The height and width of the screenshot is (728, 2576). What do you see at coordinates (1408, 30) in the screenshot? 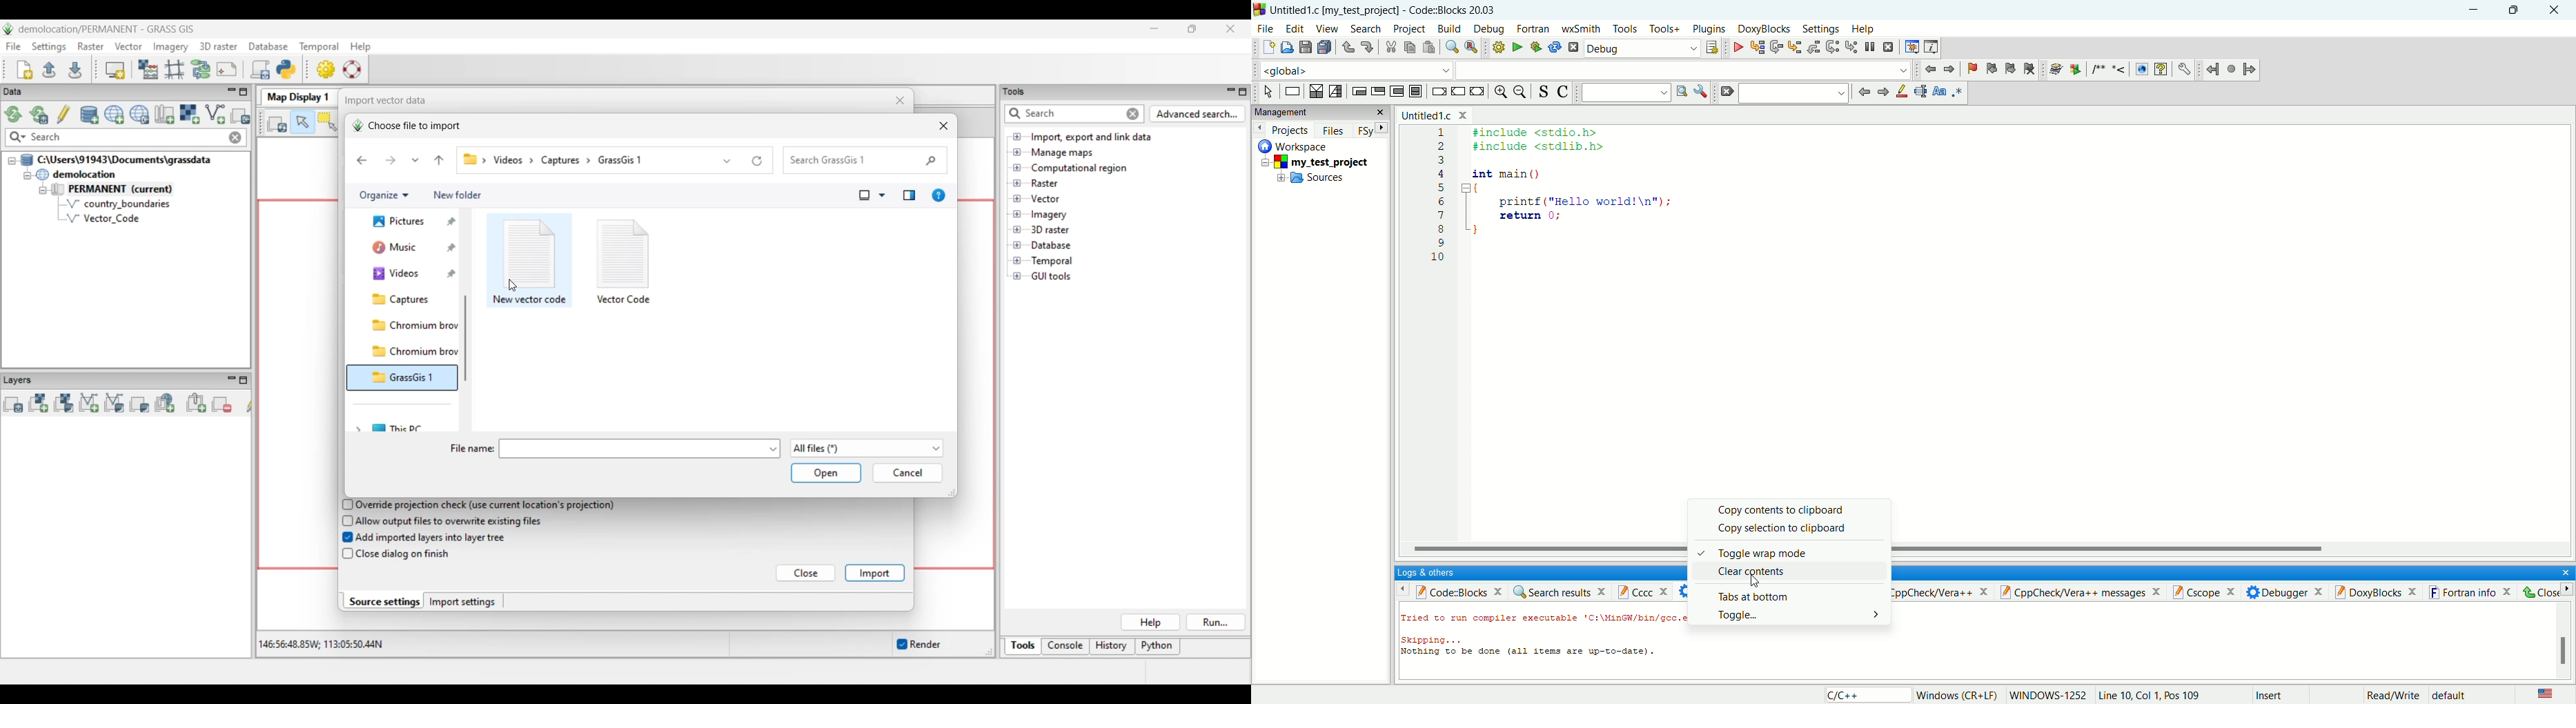
I see `project` at bounding box center [1408, 30].